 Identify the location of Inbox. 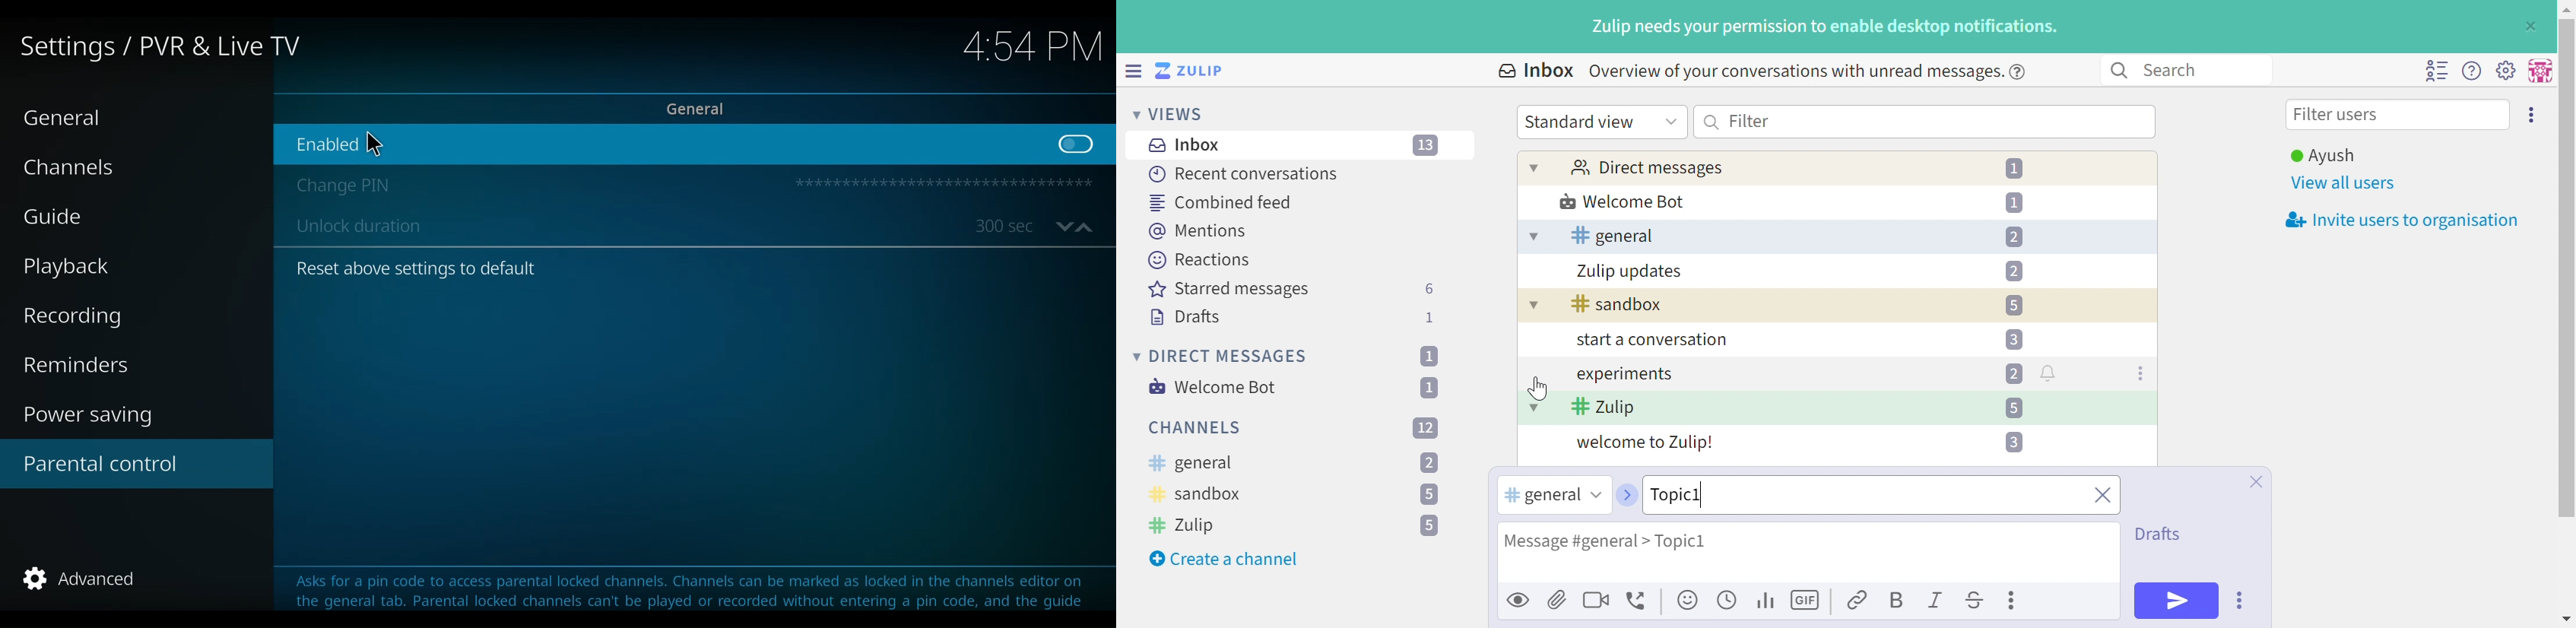
(1534, 71).